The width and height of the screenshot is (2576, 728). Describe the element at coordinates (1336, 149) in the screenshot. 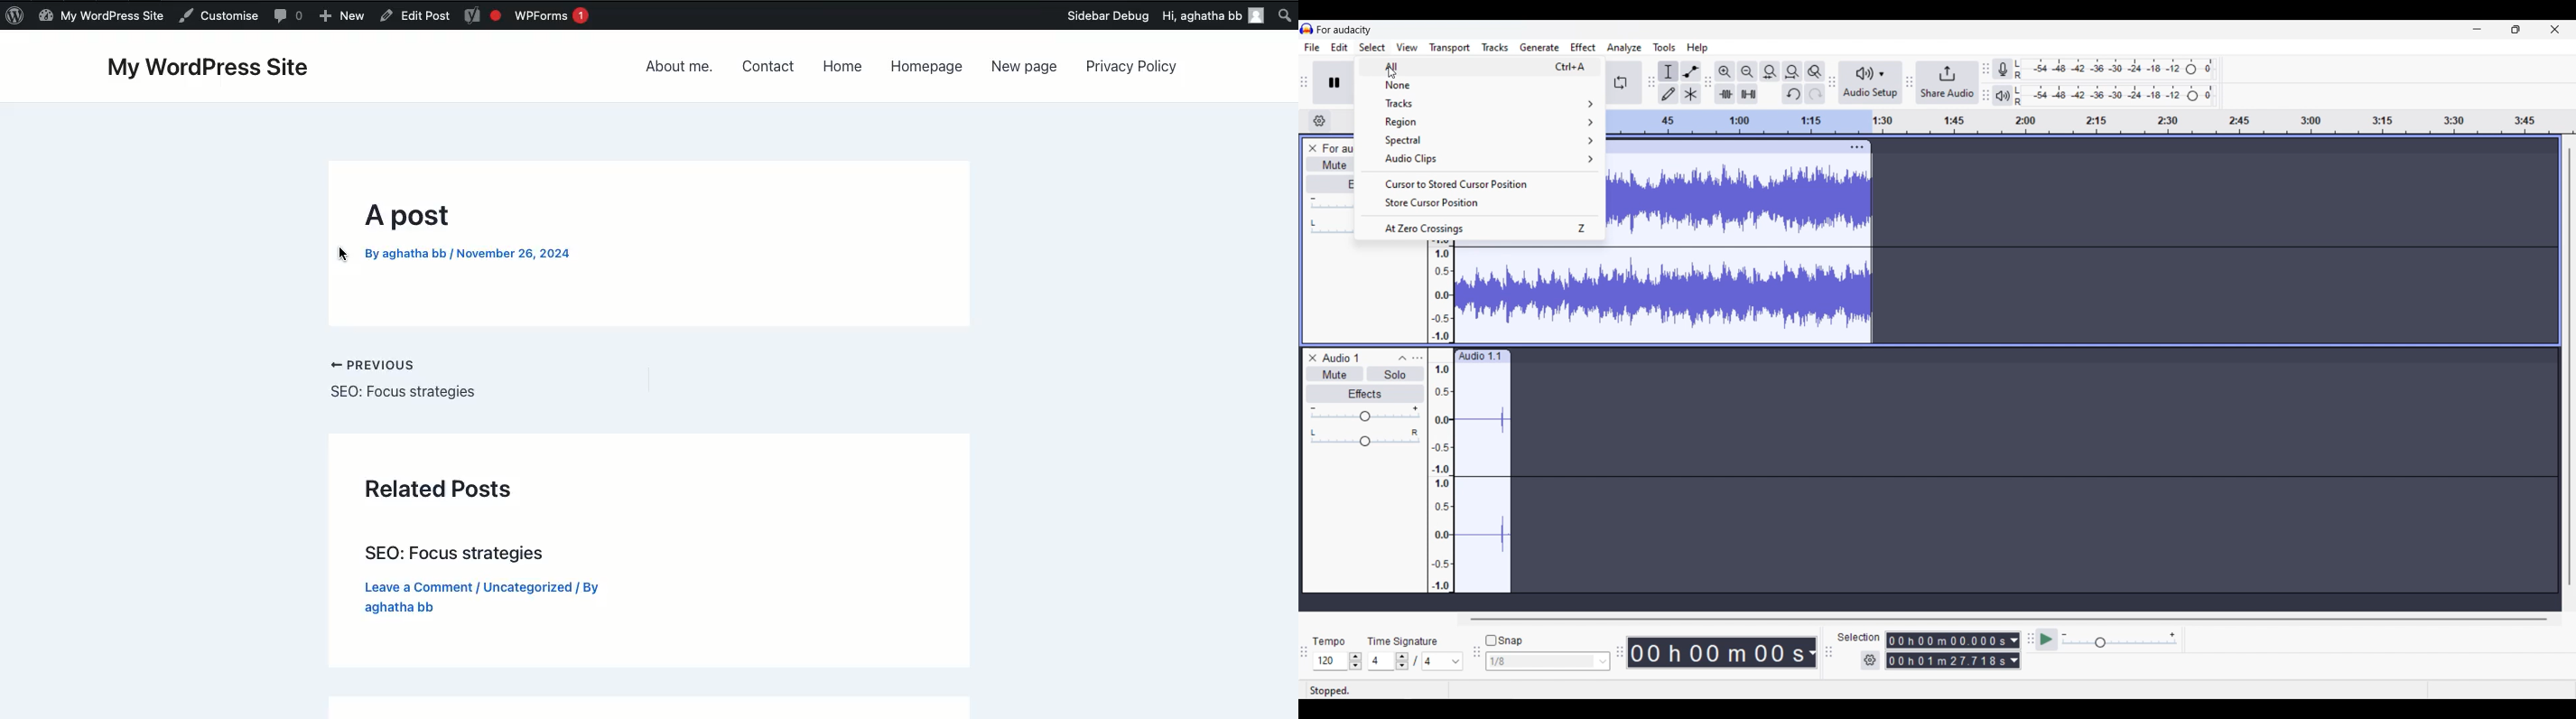

I see `Track name` at that location.